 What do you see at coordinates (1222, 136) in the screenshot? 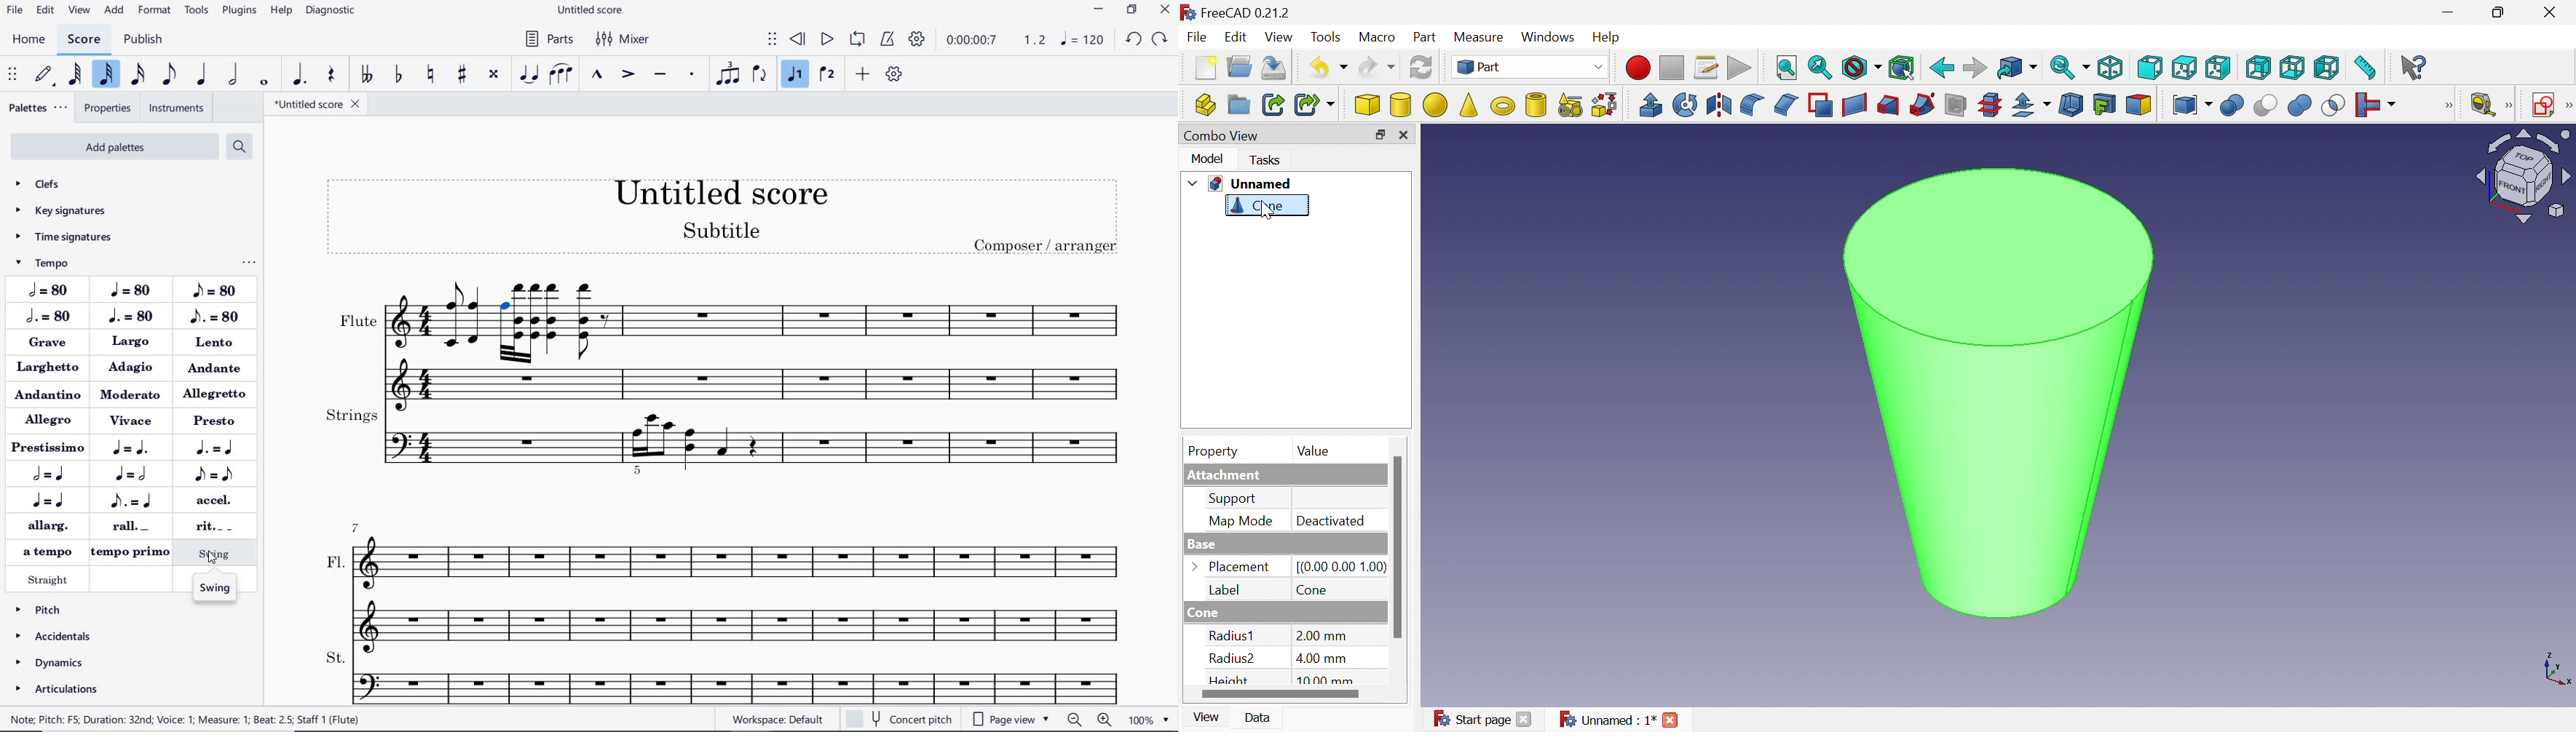
I see `Combo View` at bounding box center [1222, 136].